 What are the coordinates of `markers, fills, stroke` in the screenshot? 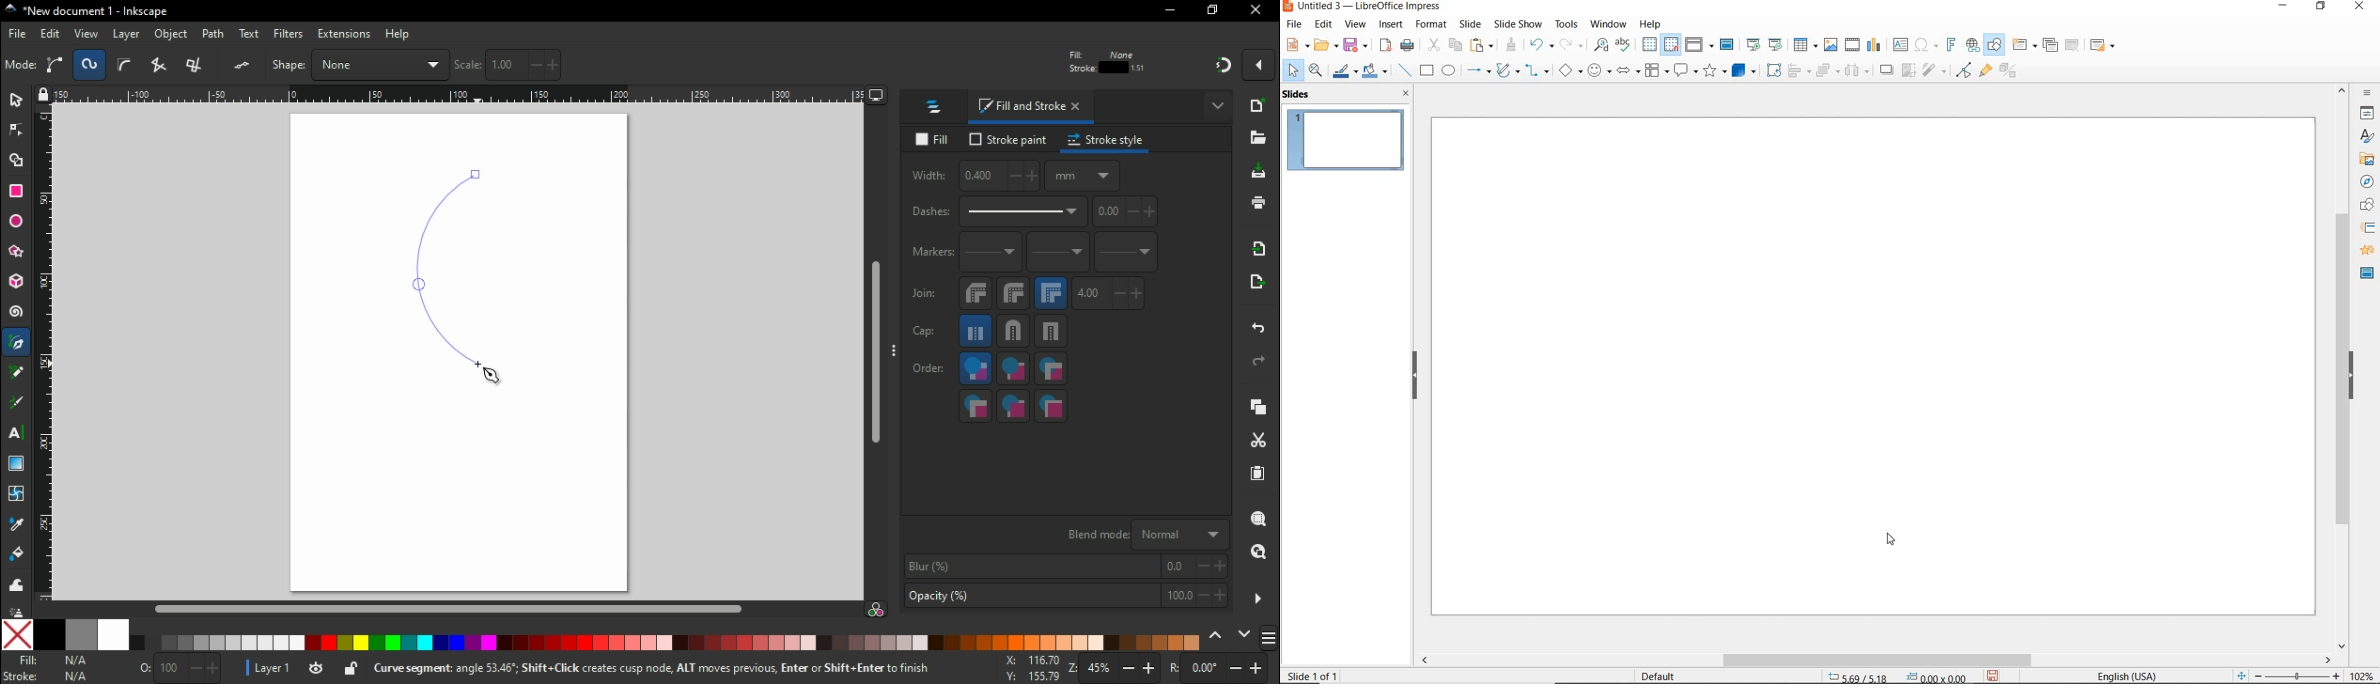 It's located at (976, 408).